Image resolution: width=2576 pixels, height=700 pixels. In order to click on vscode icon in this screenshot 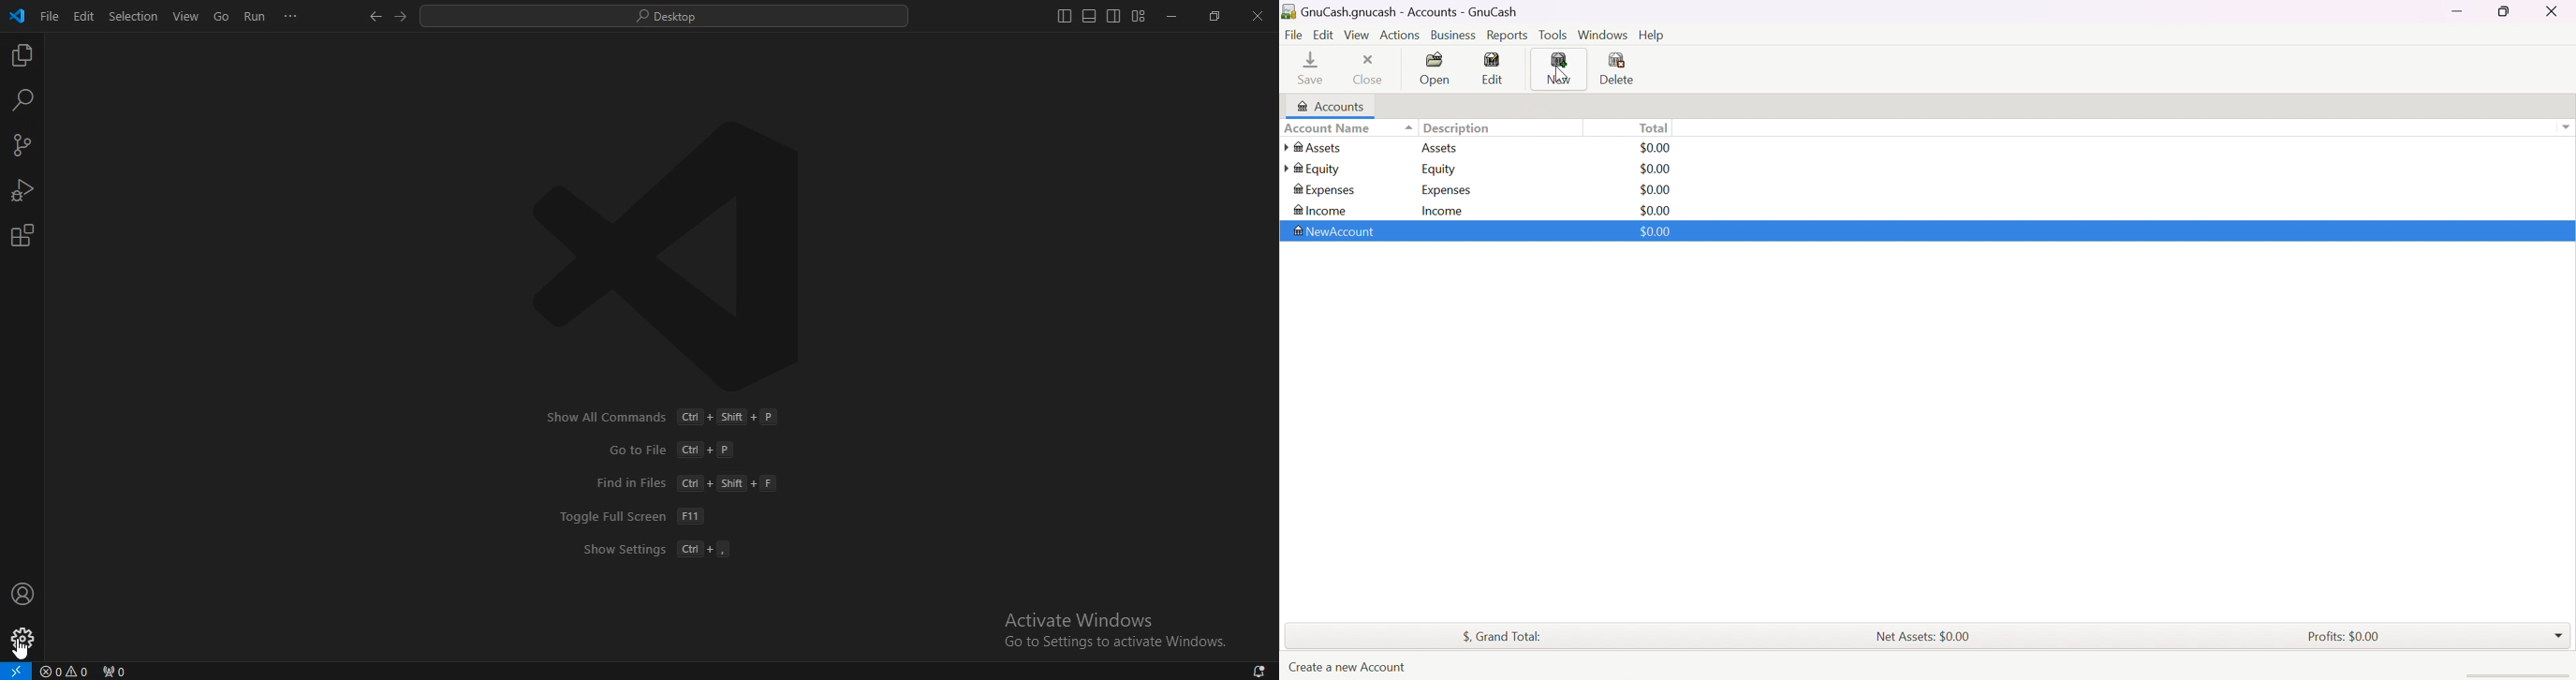, I will do `click(17, 17)`.